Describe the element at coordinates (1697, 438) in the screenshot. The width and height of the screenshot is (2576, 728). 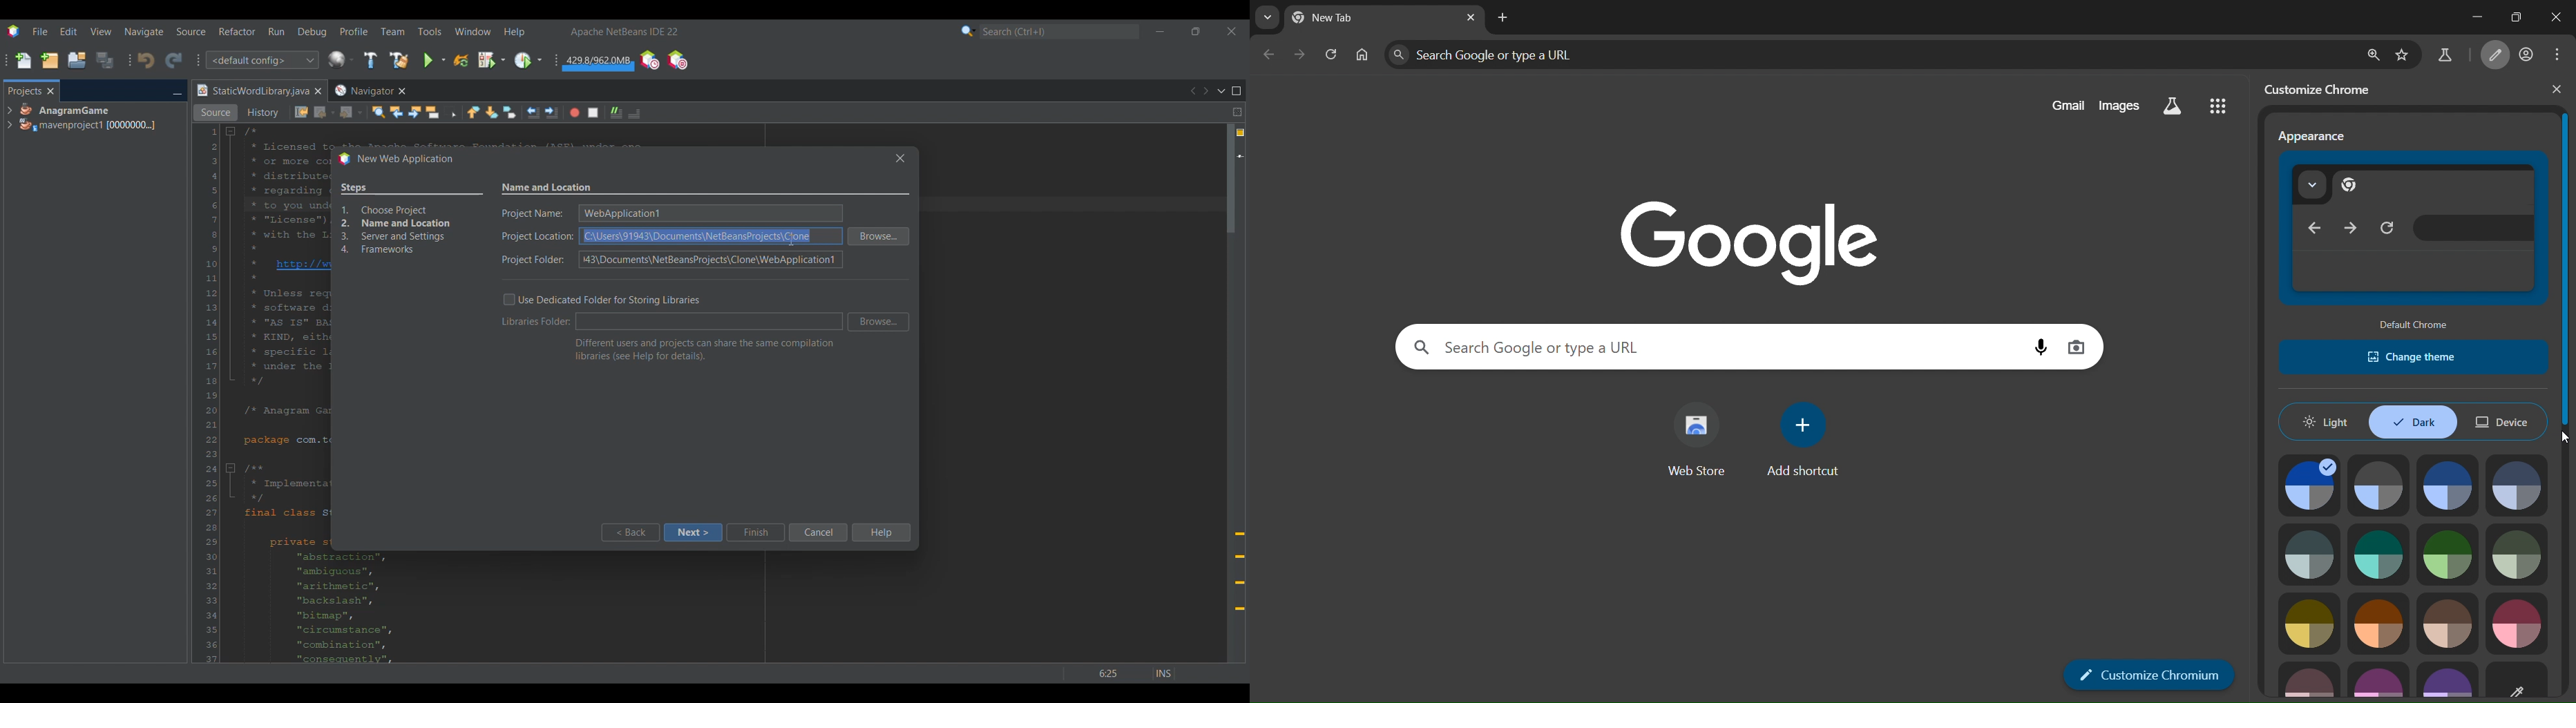
I see `web store` at that location.